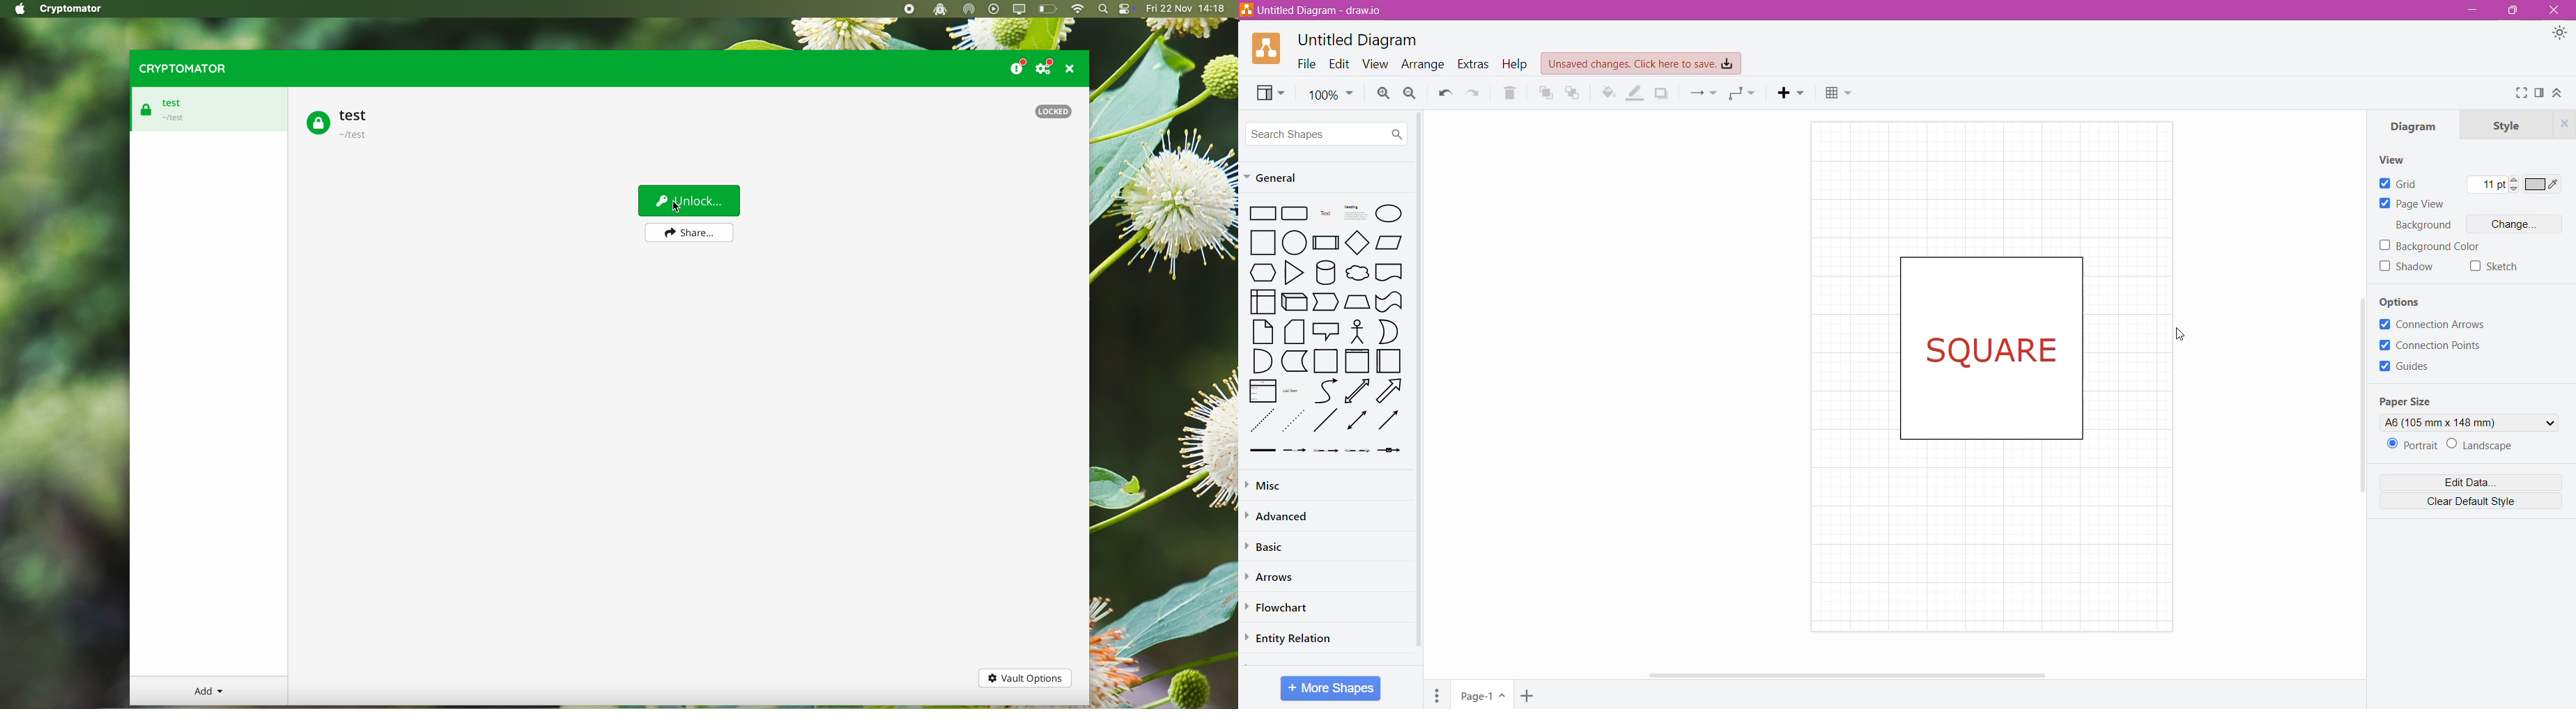 This screenshot has height=728, width=2576. Describe the element at coordinates (1326, 272) in the screenshot. I see `Cylinder ` at that location.